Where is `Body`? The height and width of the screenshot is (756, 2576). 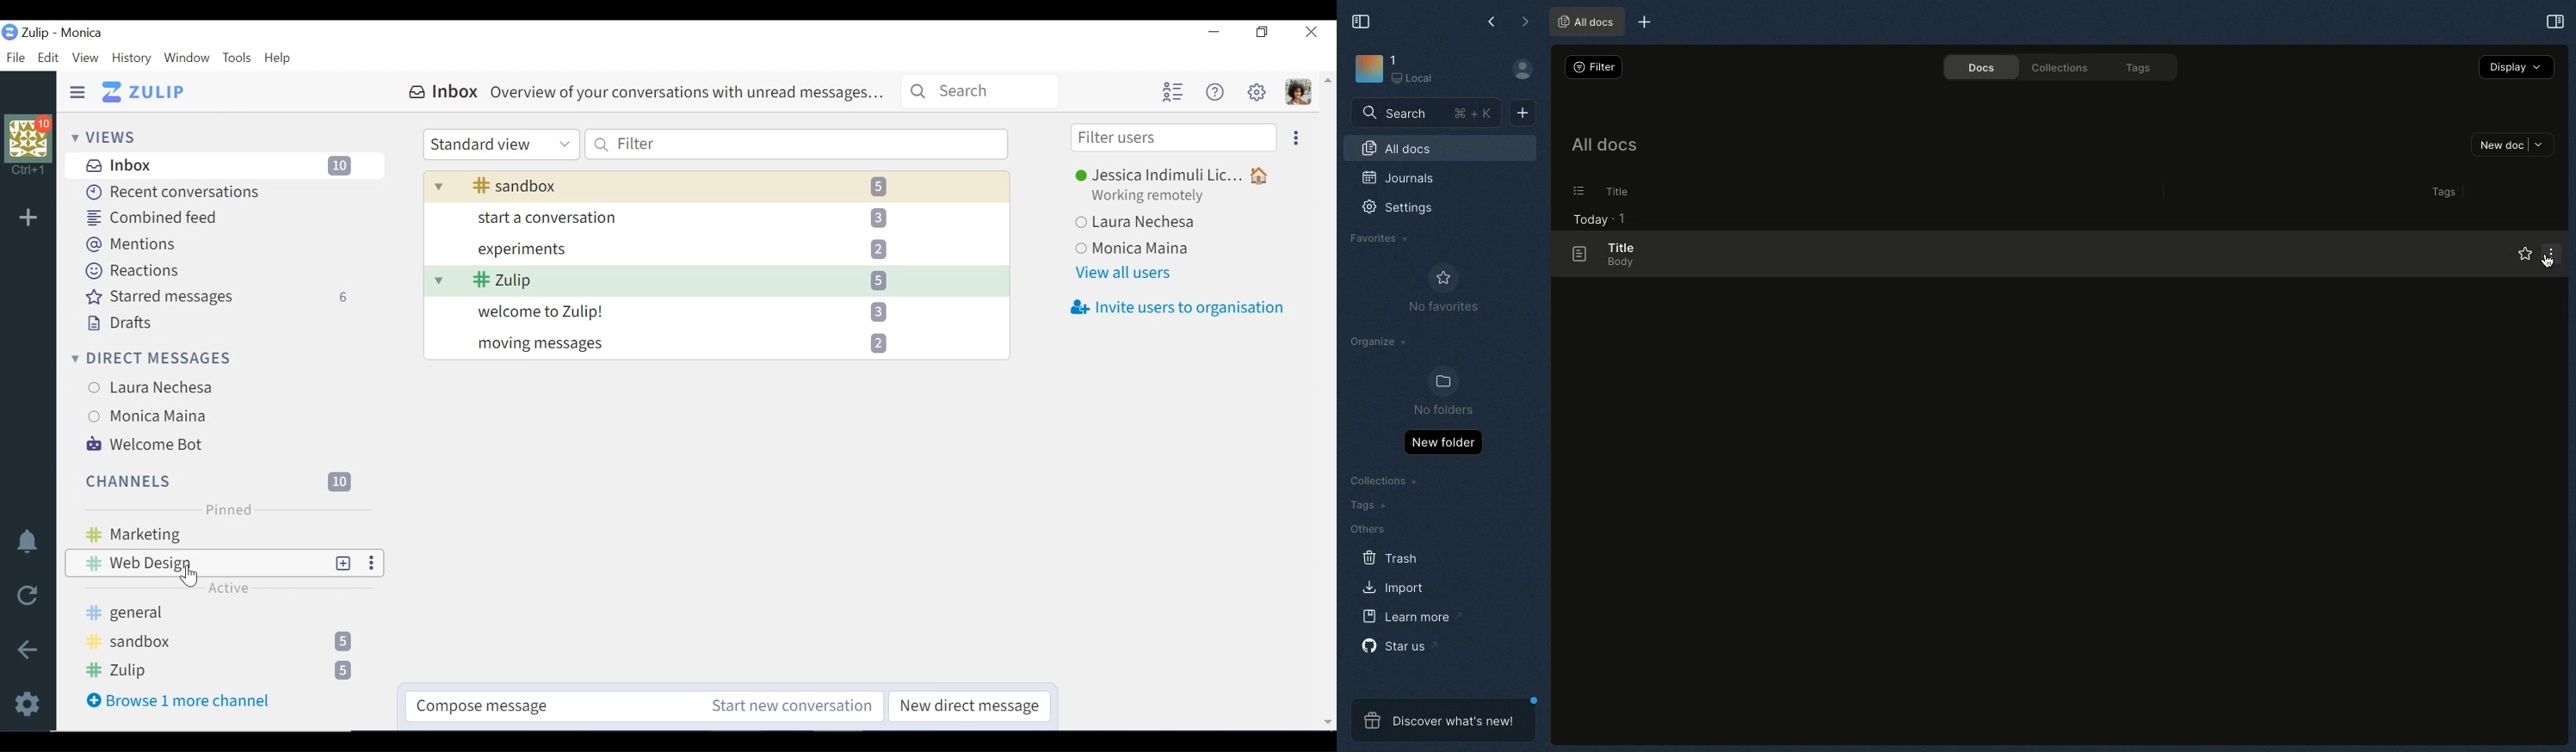
Body is located at coordinates (1615, 263).